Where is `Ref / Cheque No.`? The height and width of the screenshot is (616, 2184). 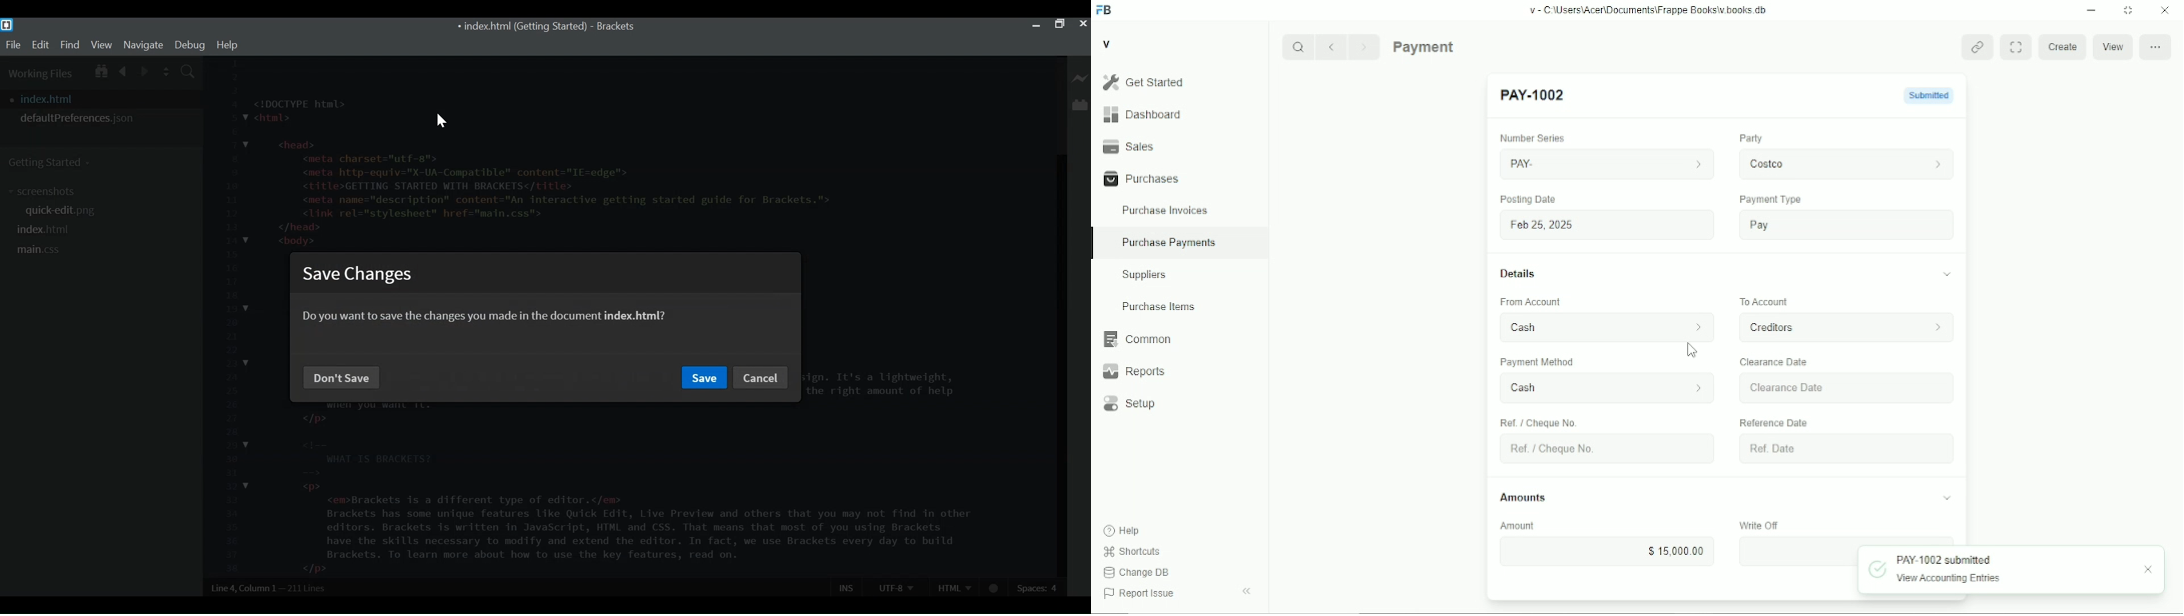
Ref / Cheque No. is located at coordinates (1541, 422).